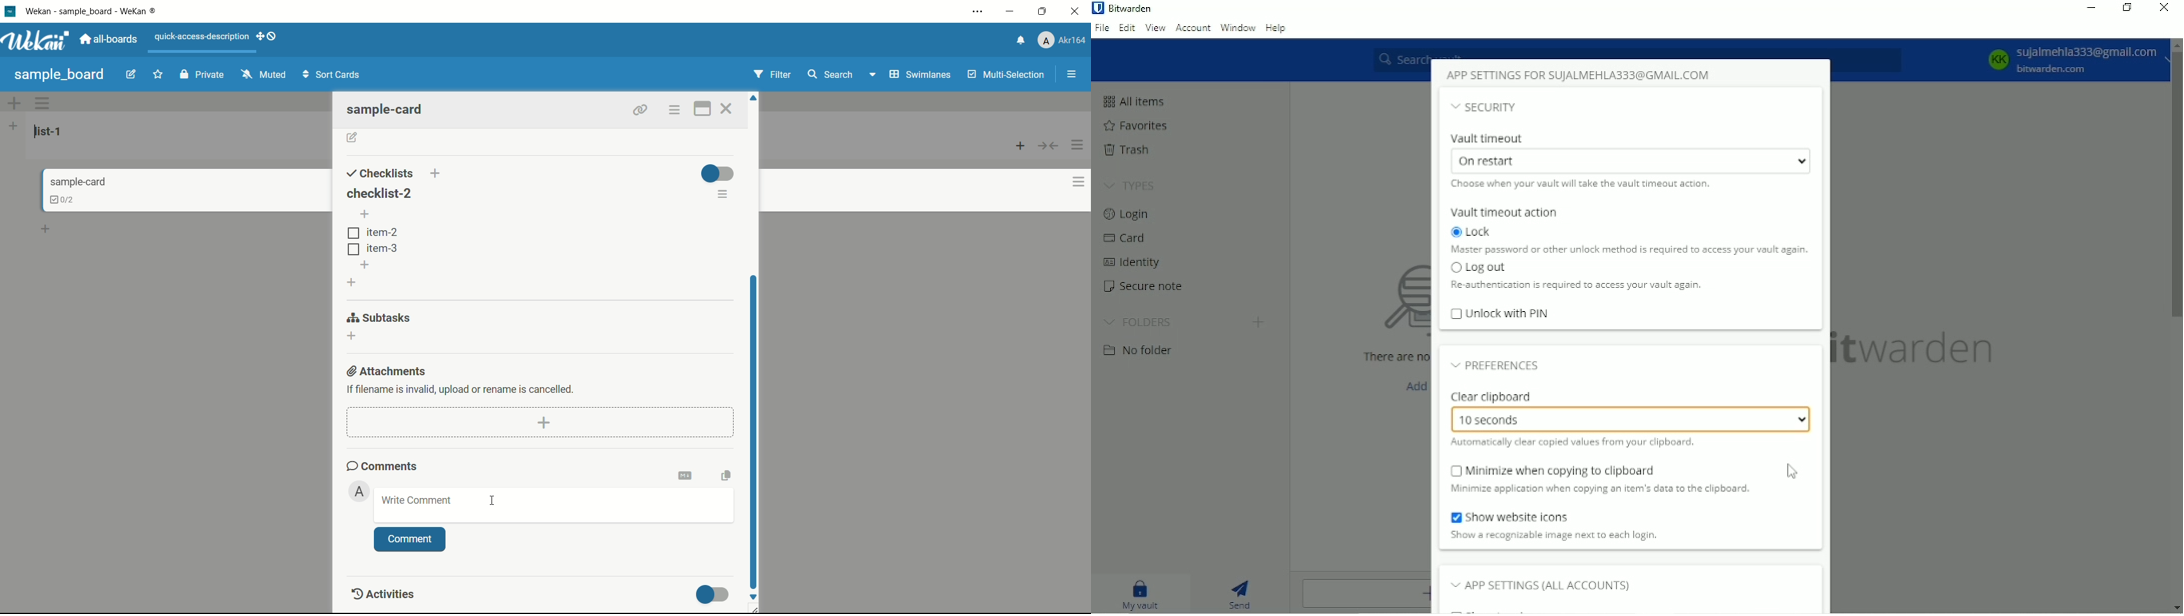 The width and height of the screenshot is (2184, 616). Describe the element at coordinates (2127, 7) in the screenshot. I see `Restore down` at that location.